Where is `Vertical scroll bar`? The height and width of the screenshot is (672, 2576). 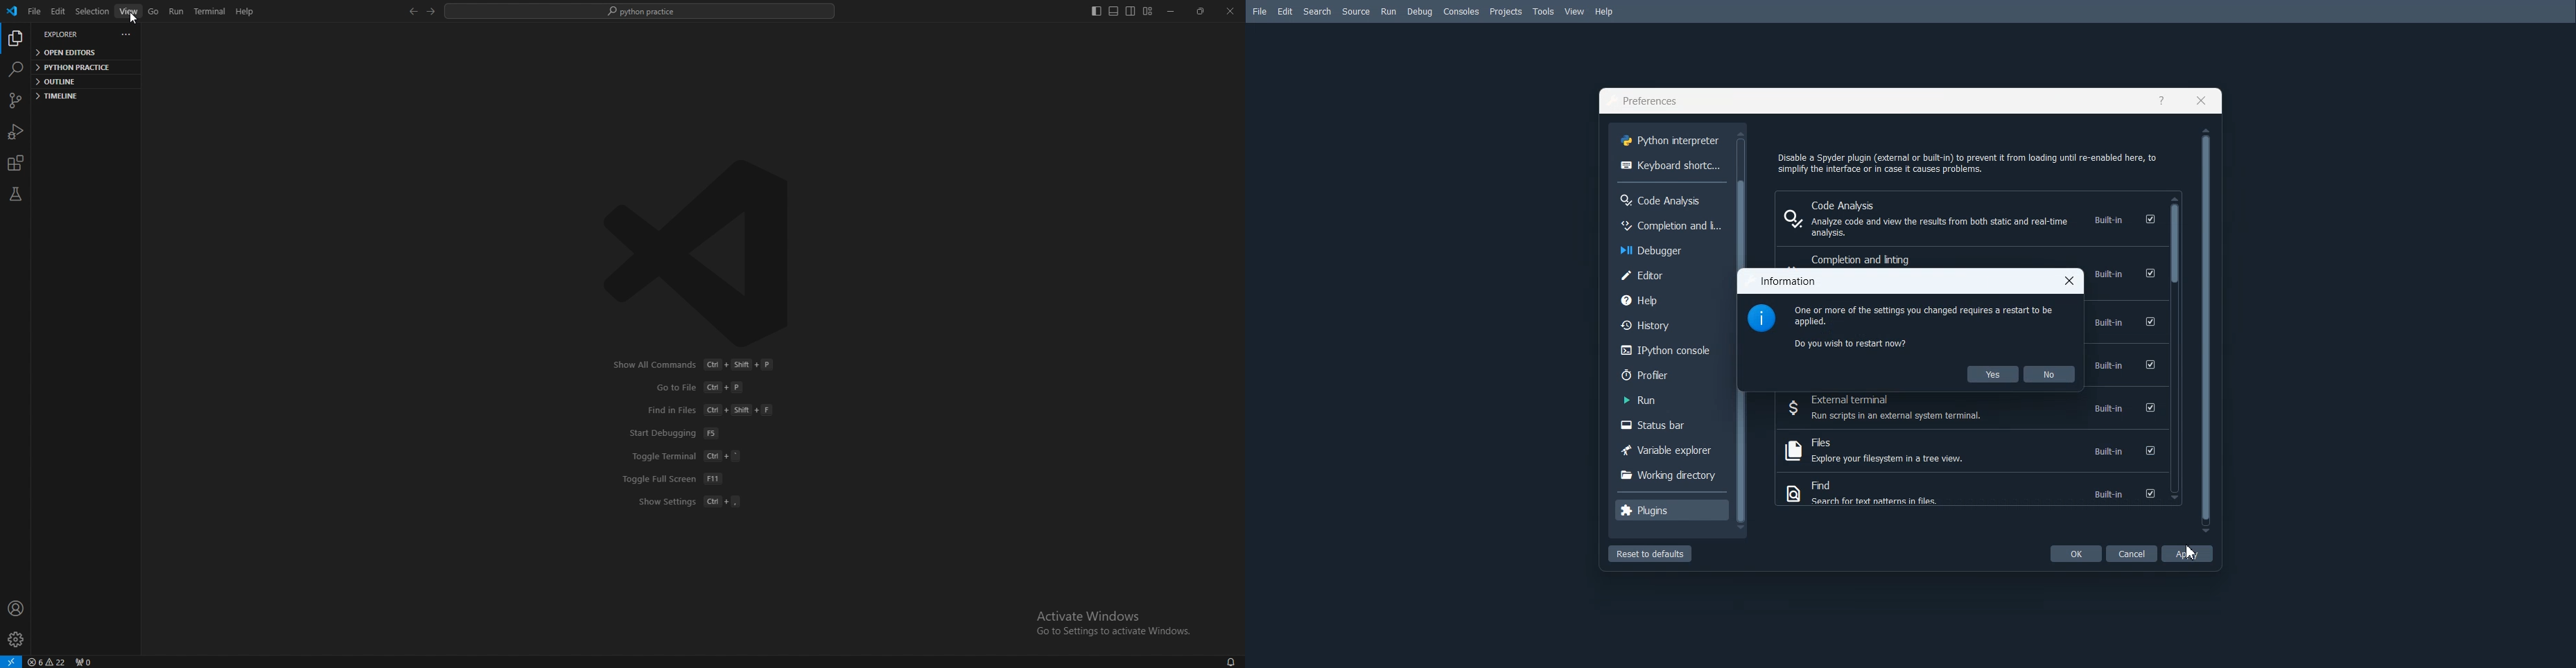
Vertical scroll bar is located at coordinates (1741, 331).